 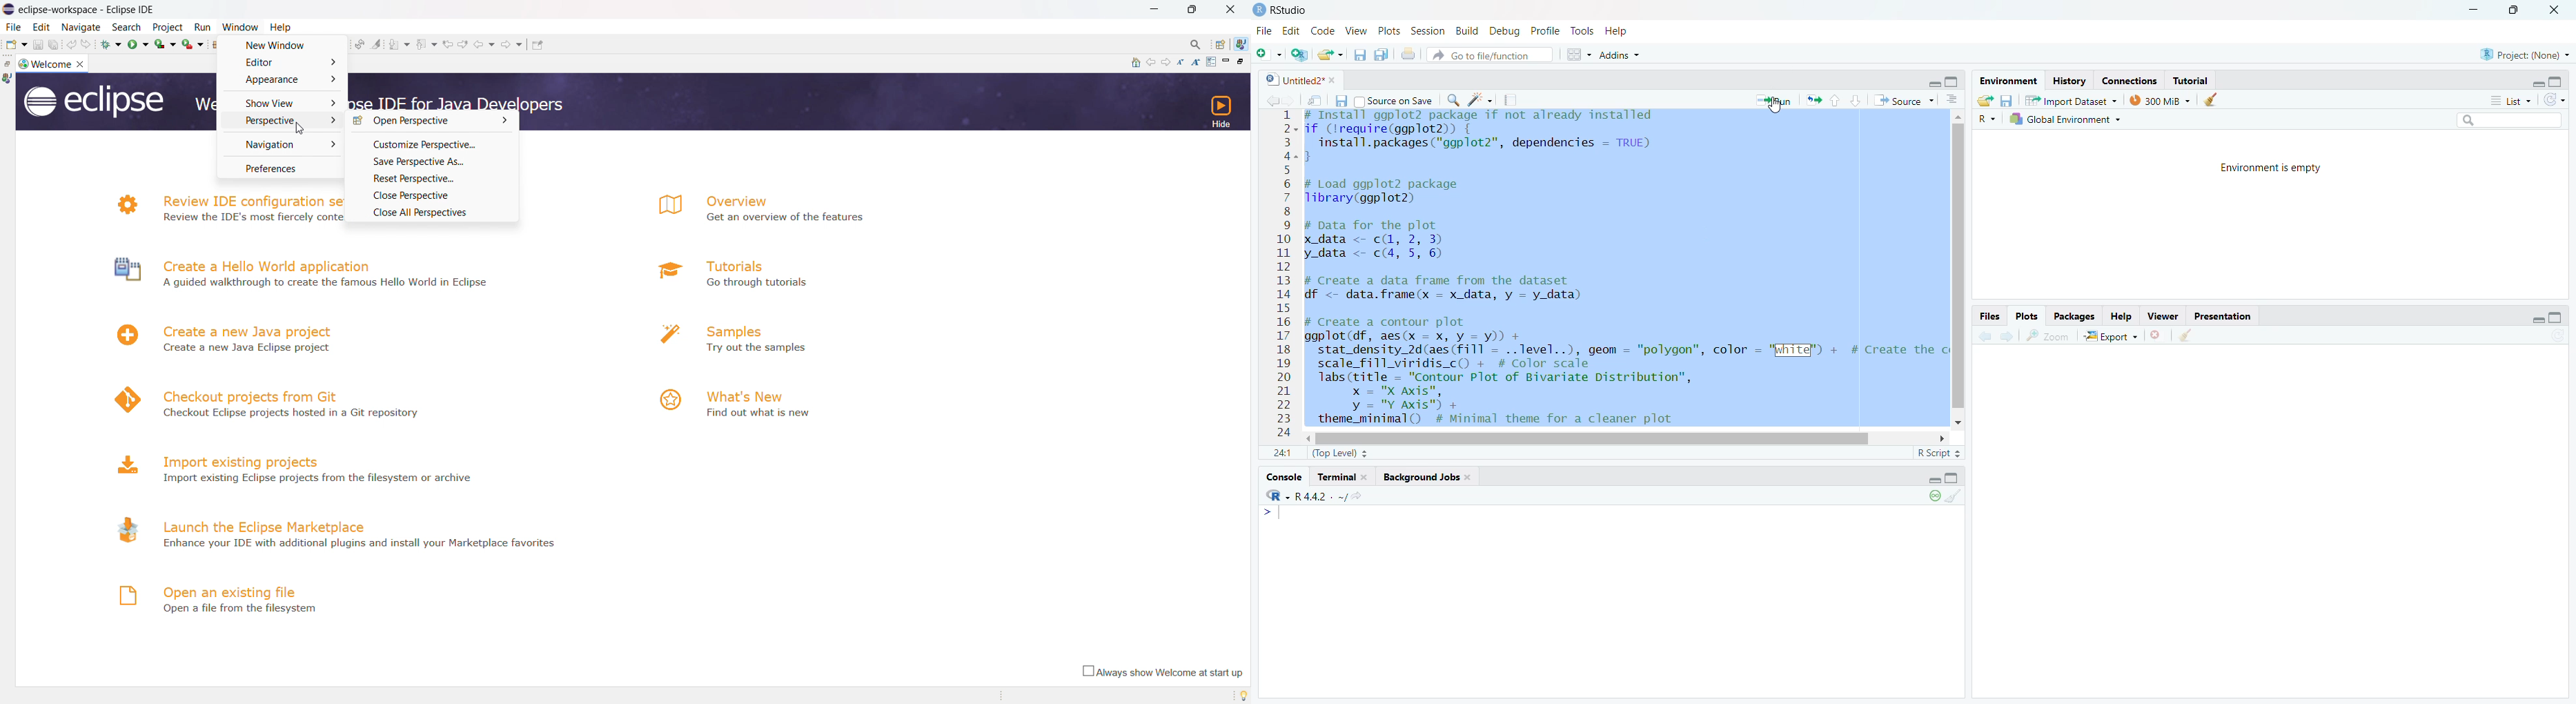 I want to click on maximize, so click(x=1193, y=10).